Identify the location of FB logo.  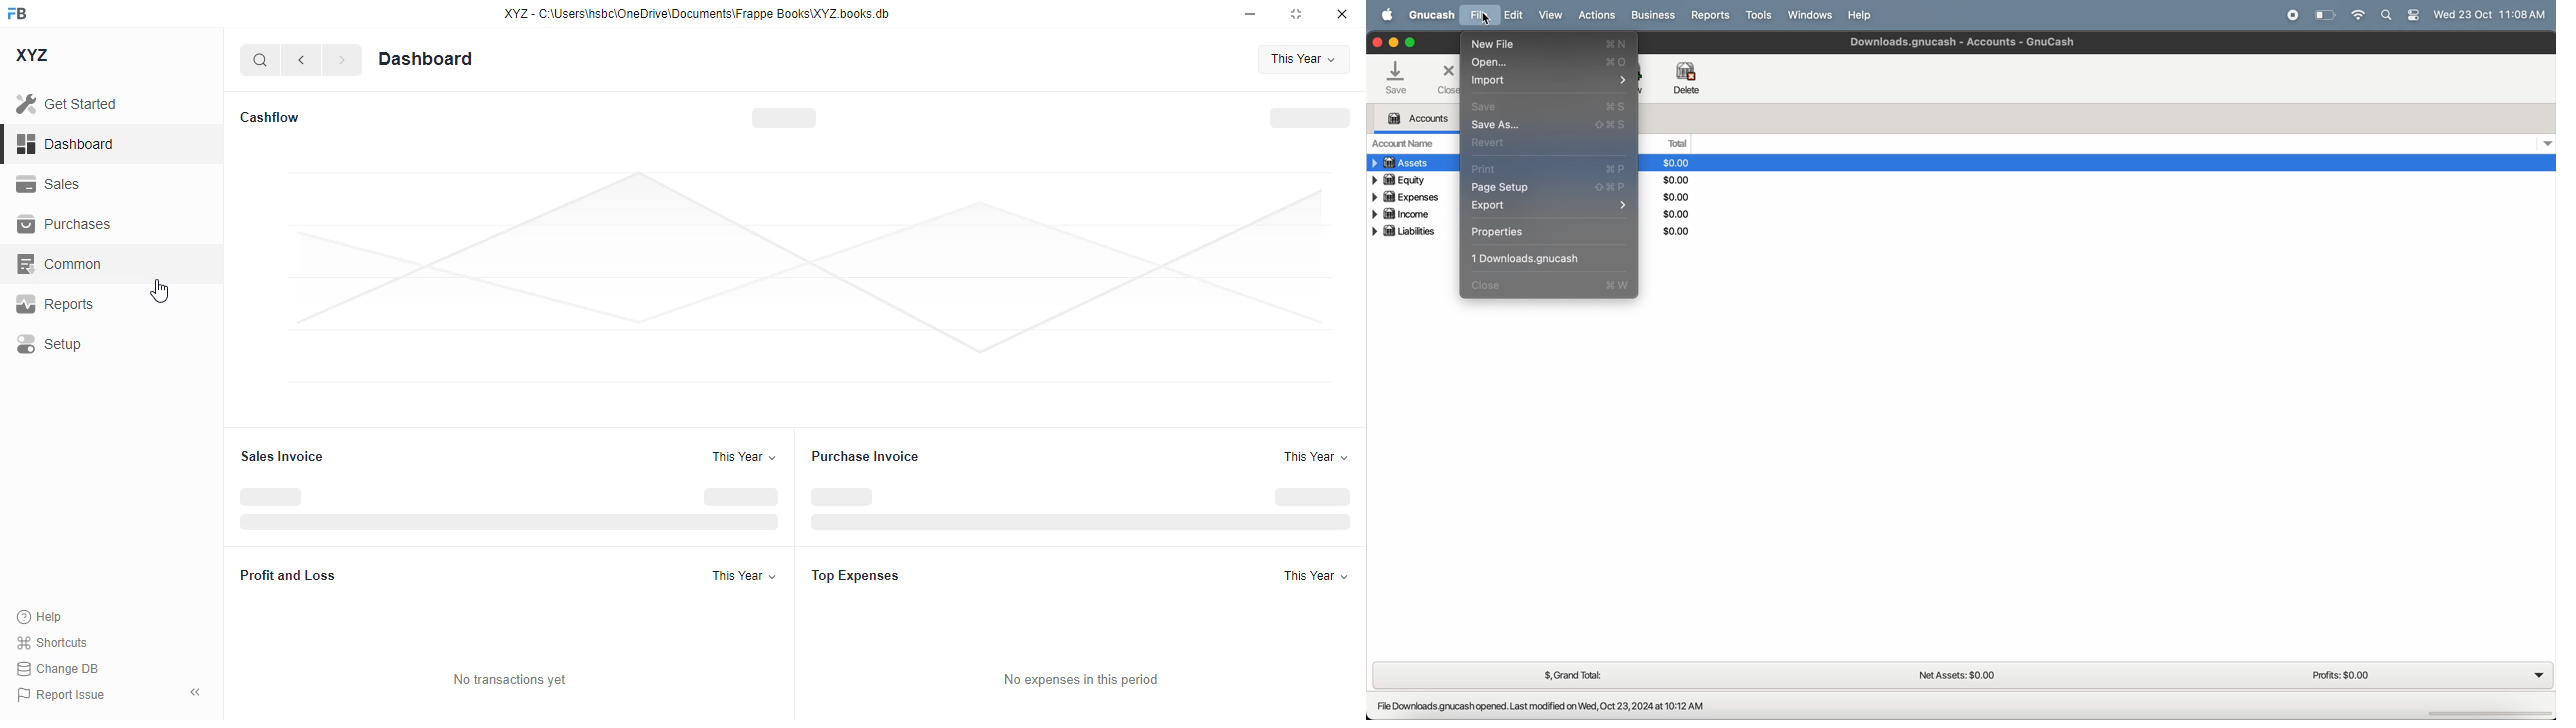
(17, 12).